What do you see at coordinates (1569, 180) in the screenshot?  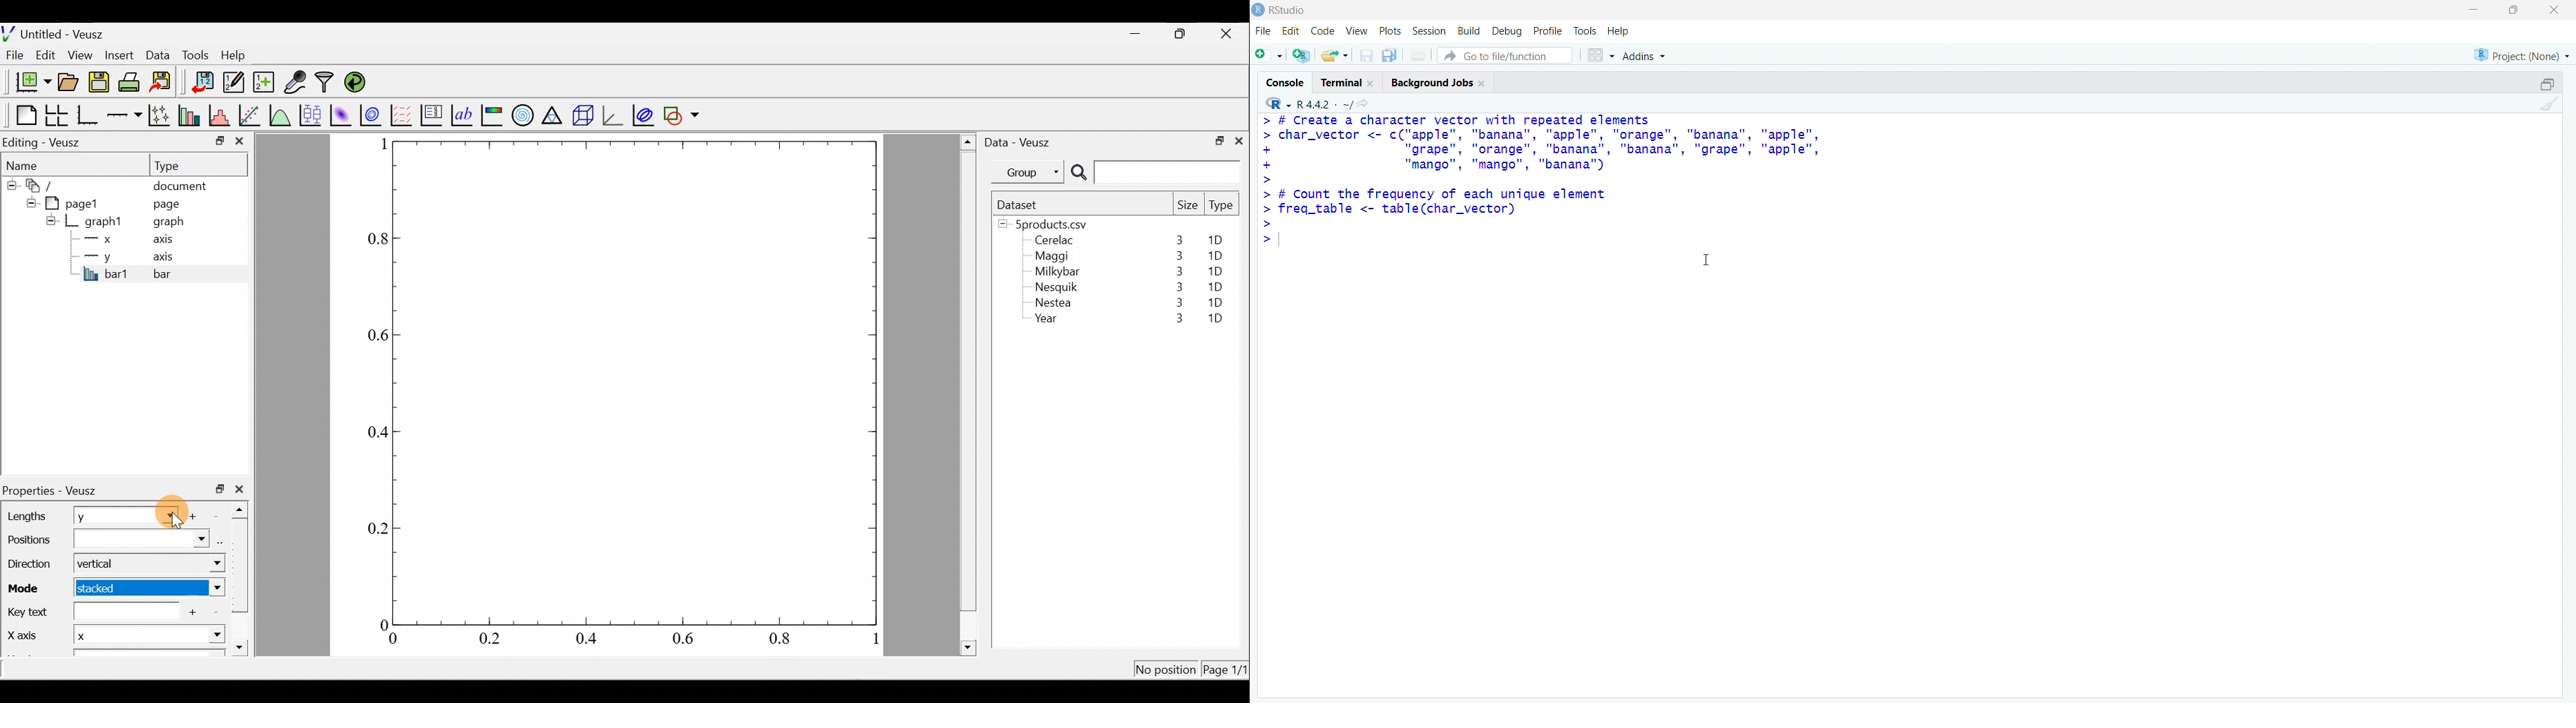 I see `> # Create a character vector with repeated elements

> char_vector <- c("apple", "banana", "apple", "orange", "banana", "apple",
+ "grape", "orange", "banana", "banana", "grape", "apple",
+ "mango", "mango", "banana'")

>

> # Count the frequency of each unique element

> freq_table <- table(char_vector)

>

>|` at bounding box center [1569, 180].